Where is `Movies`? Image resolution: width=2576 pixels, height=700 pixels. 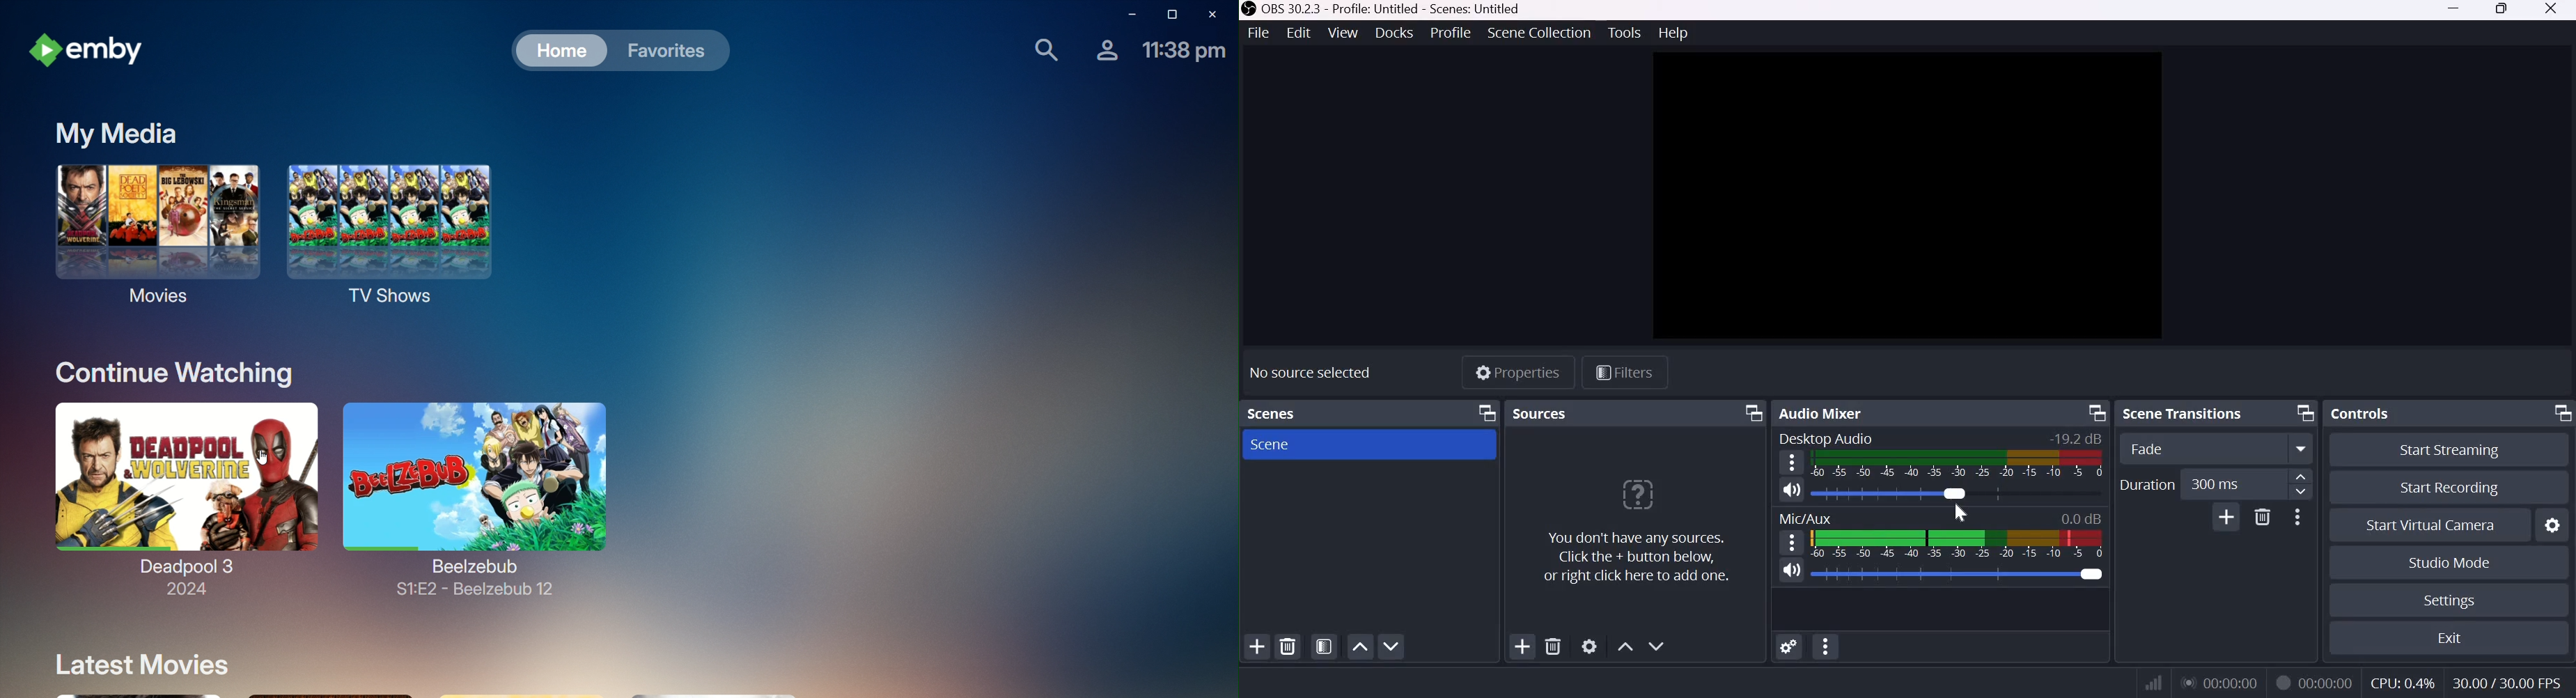
Movies is located at coordinates (145, 234).